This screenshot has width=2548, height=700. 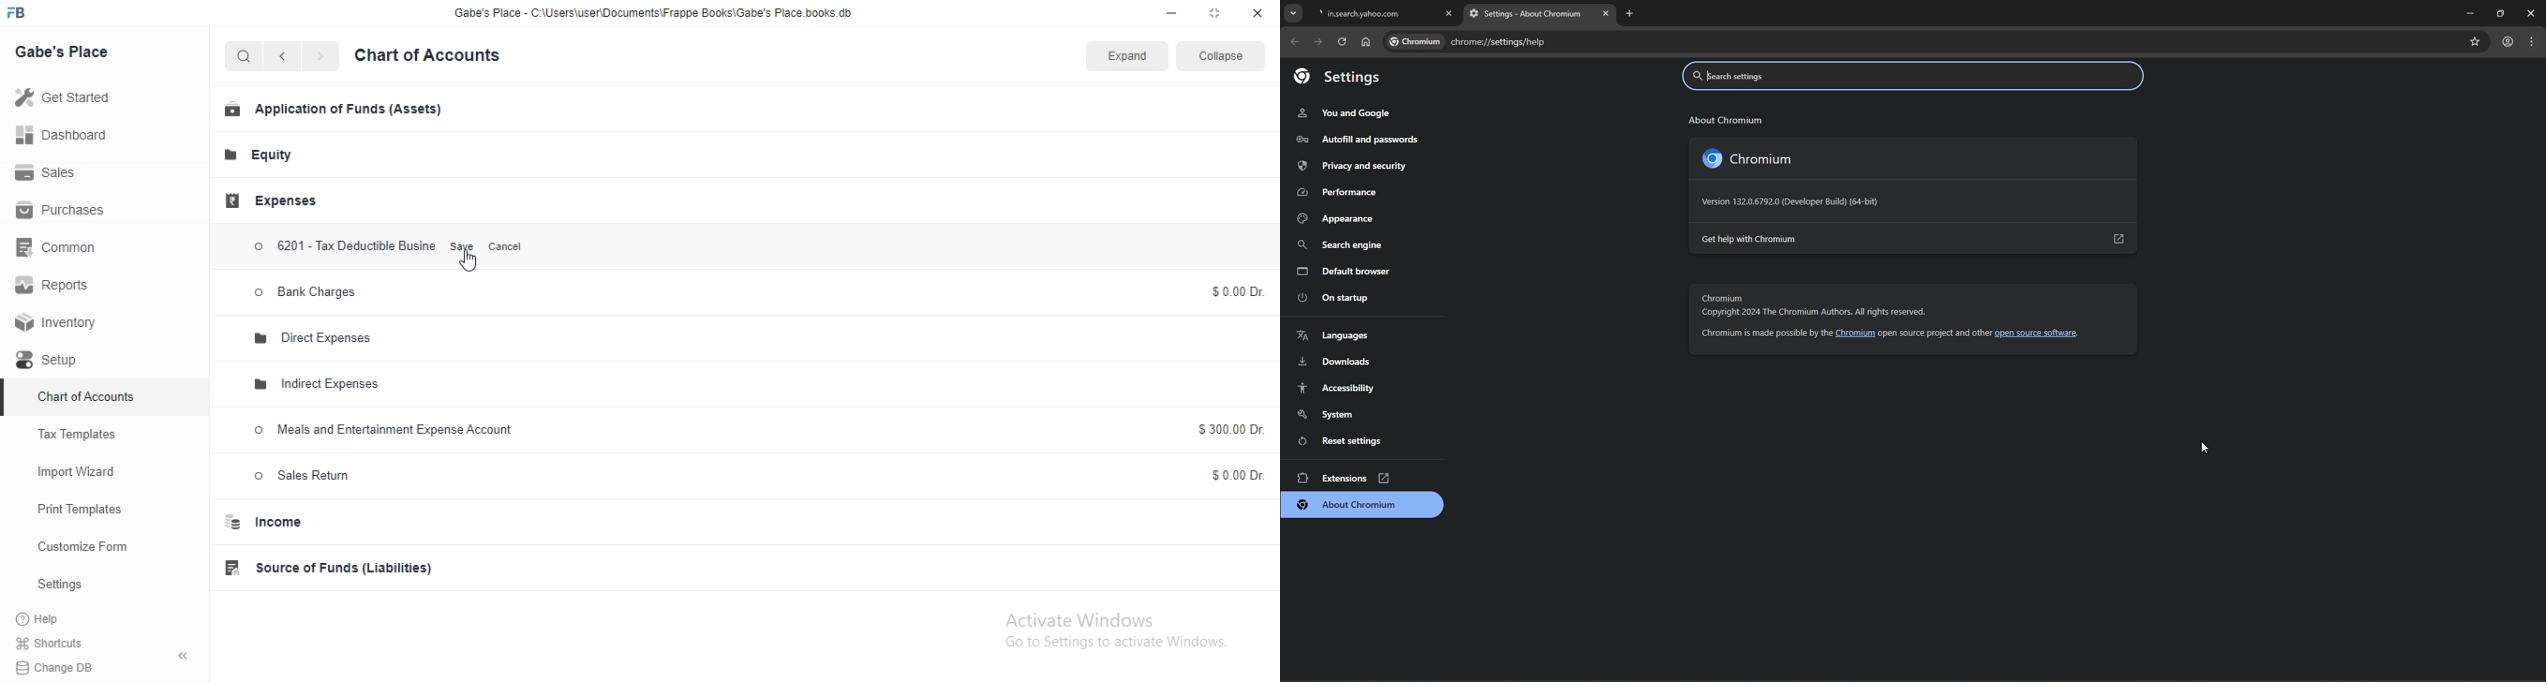 I want to click on Change DB, so click(x=100, y=667).